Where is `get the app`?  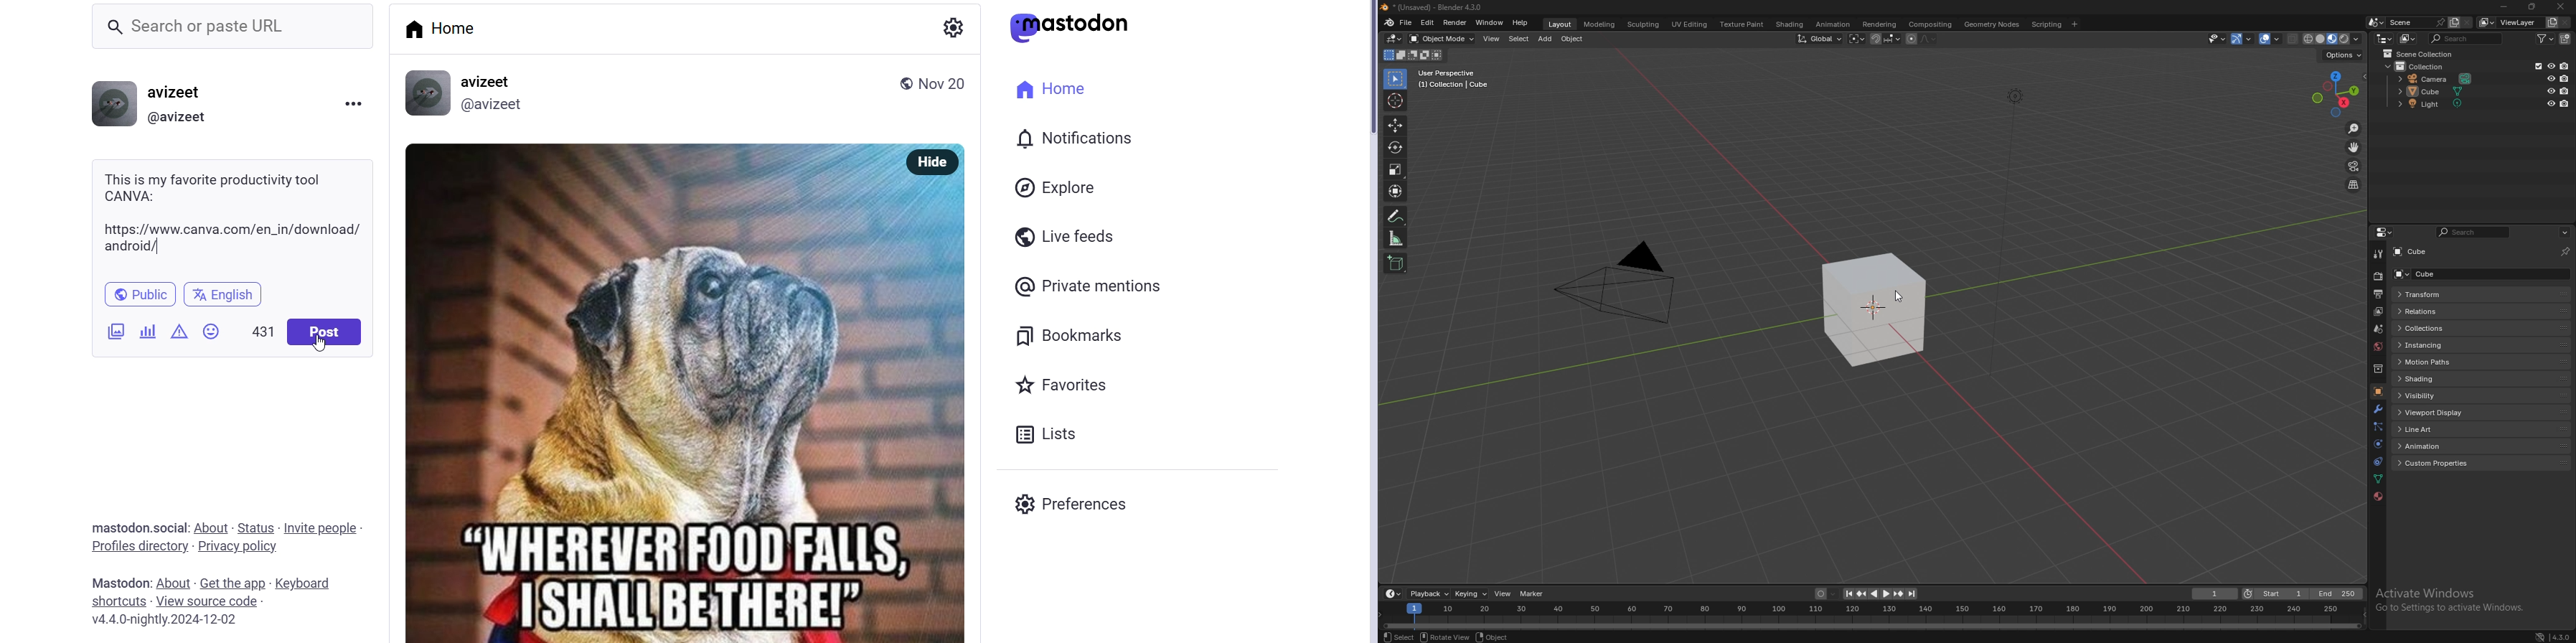
get the app is located at coordinates (233, 581).